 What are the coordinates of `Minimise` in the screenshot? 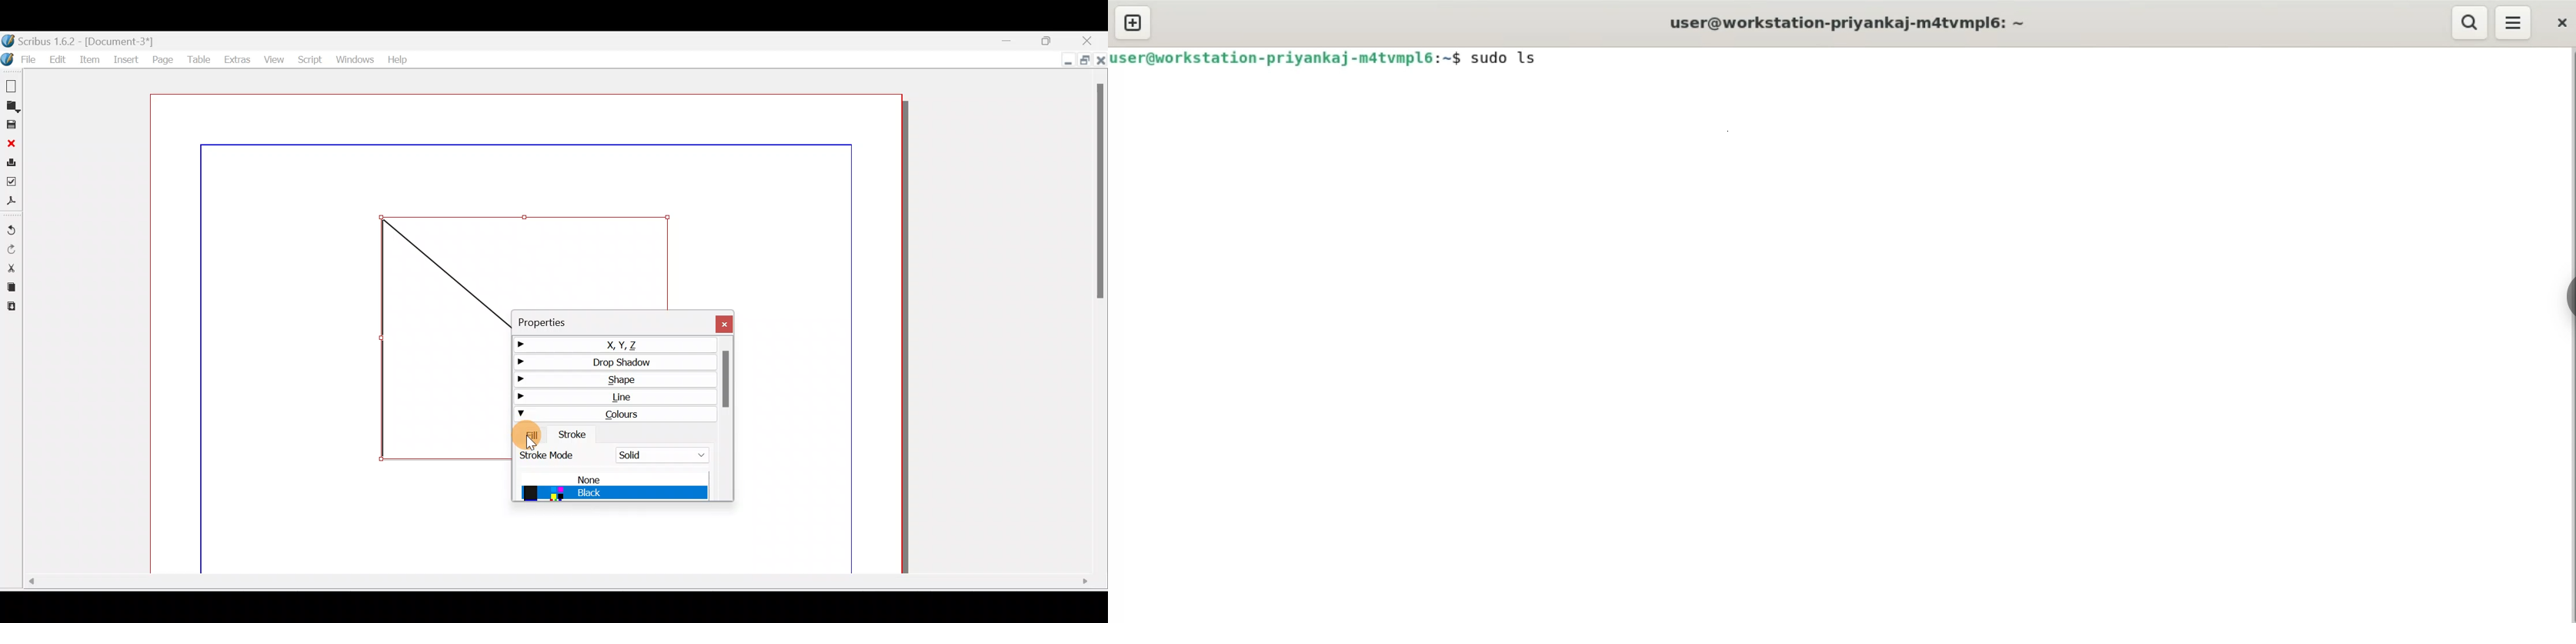 It's located at (1007, 40).